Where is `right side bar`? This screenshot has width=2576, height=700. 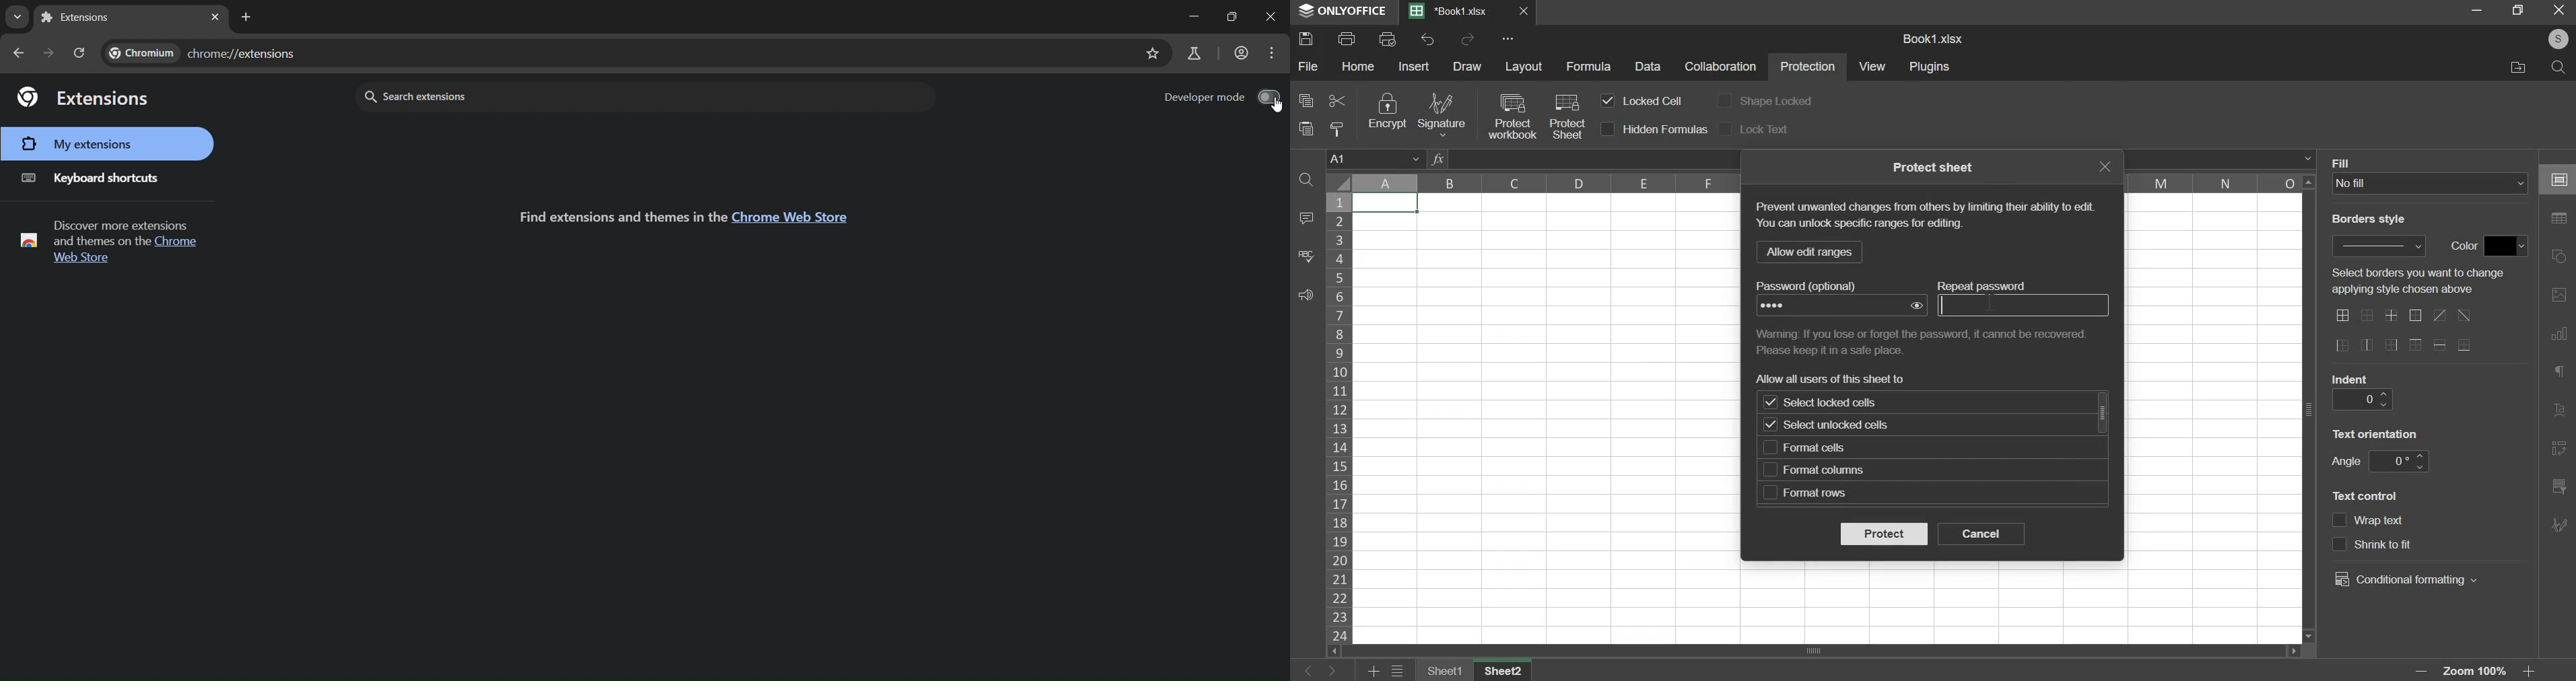
right side bar is located at coordinates (2561, 371).